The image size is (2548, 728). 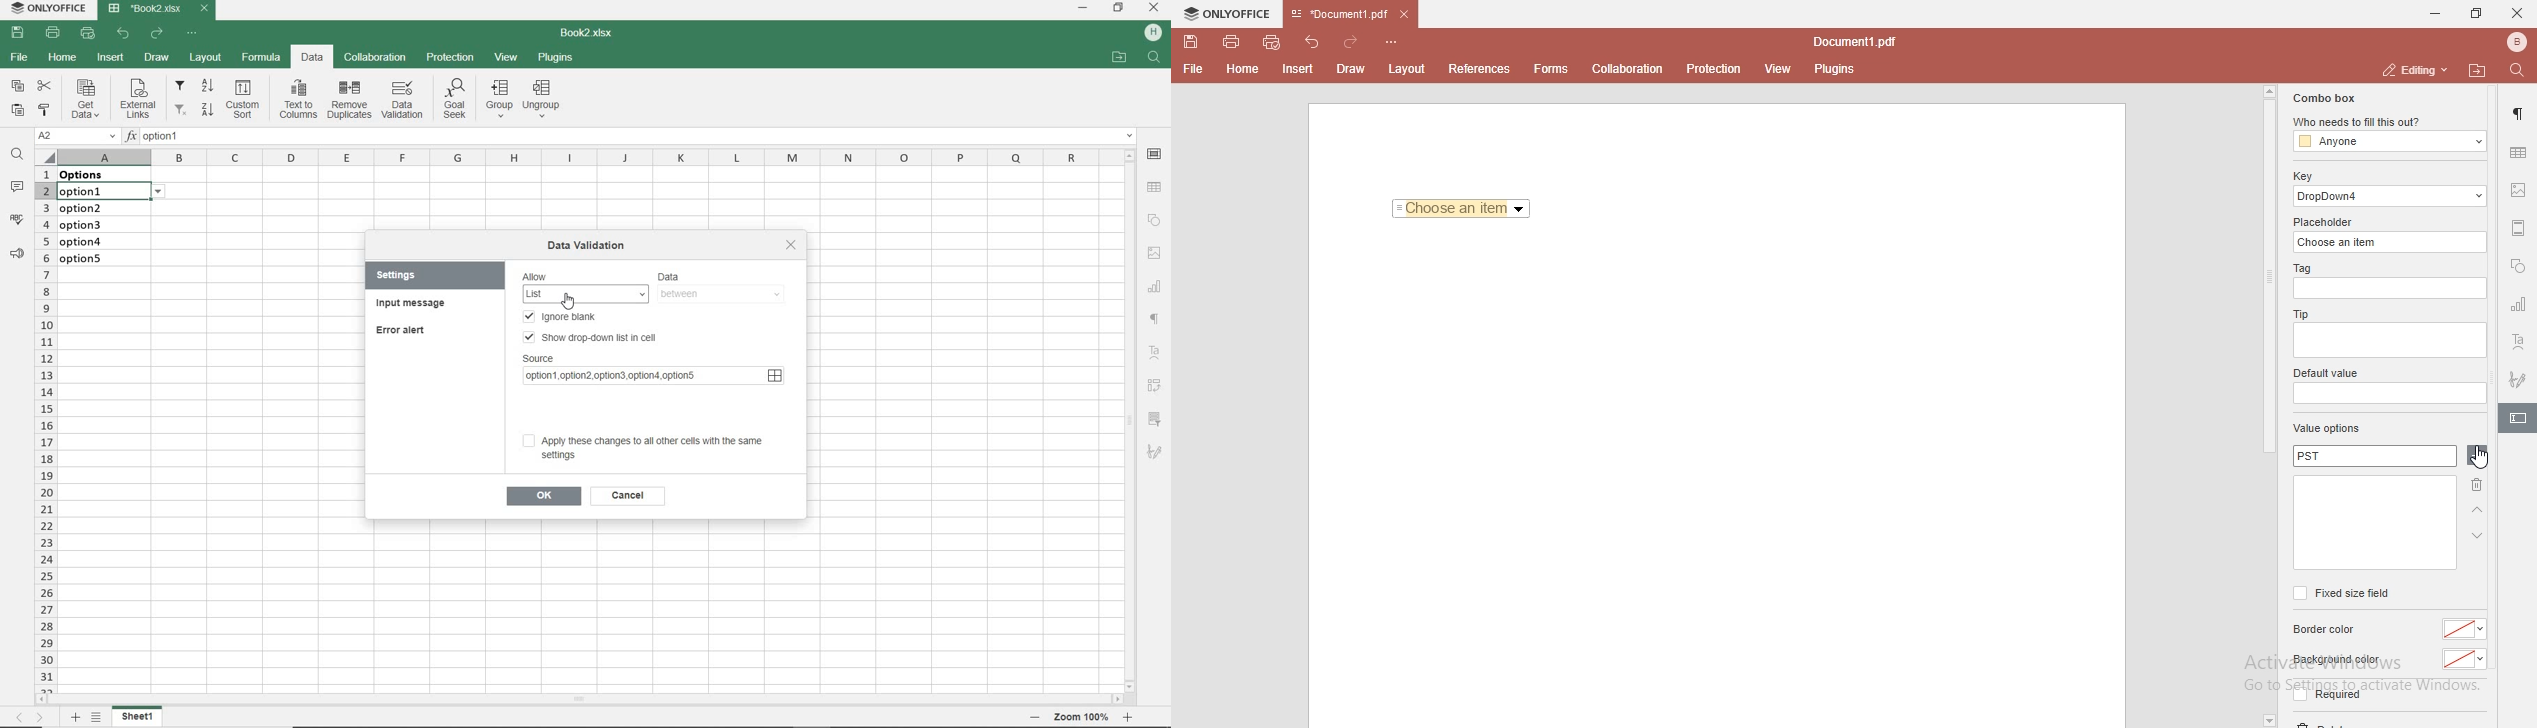 What do you see at coordinates (44, 84) in the screenshot?
I see `CUT` at bounding box center [44, 84].